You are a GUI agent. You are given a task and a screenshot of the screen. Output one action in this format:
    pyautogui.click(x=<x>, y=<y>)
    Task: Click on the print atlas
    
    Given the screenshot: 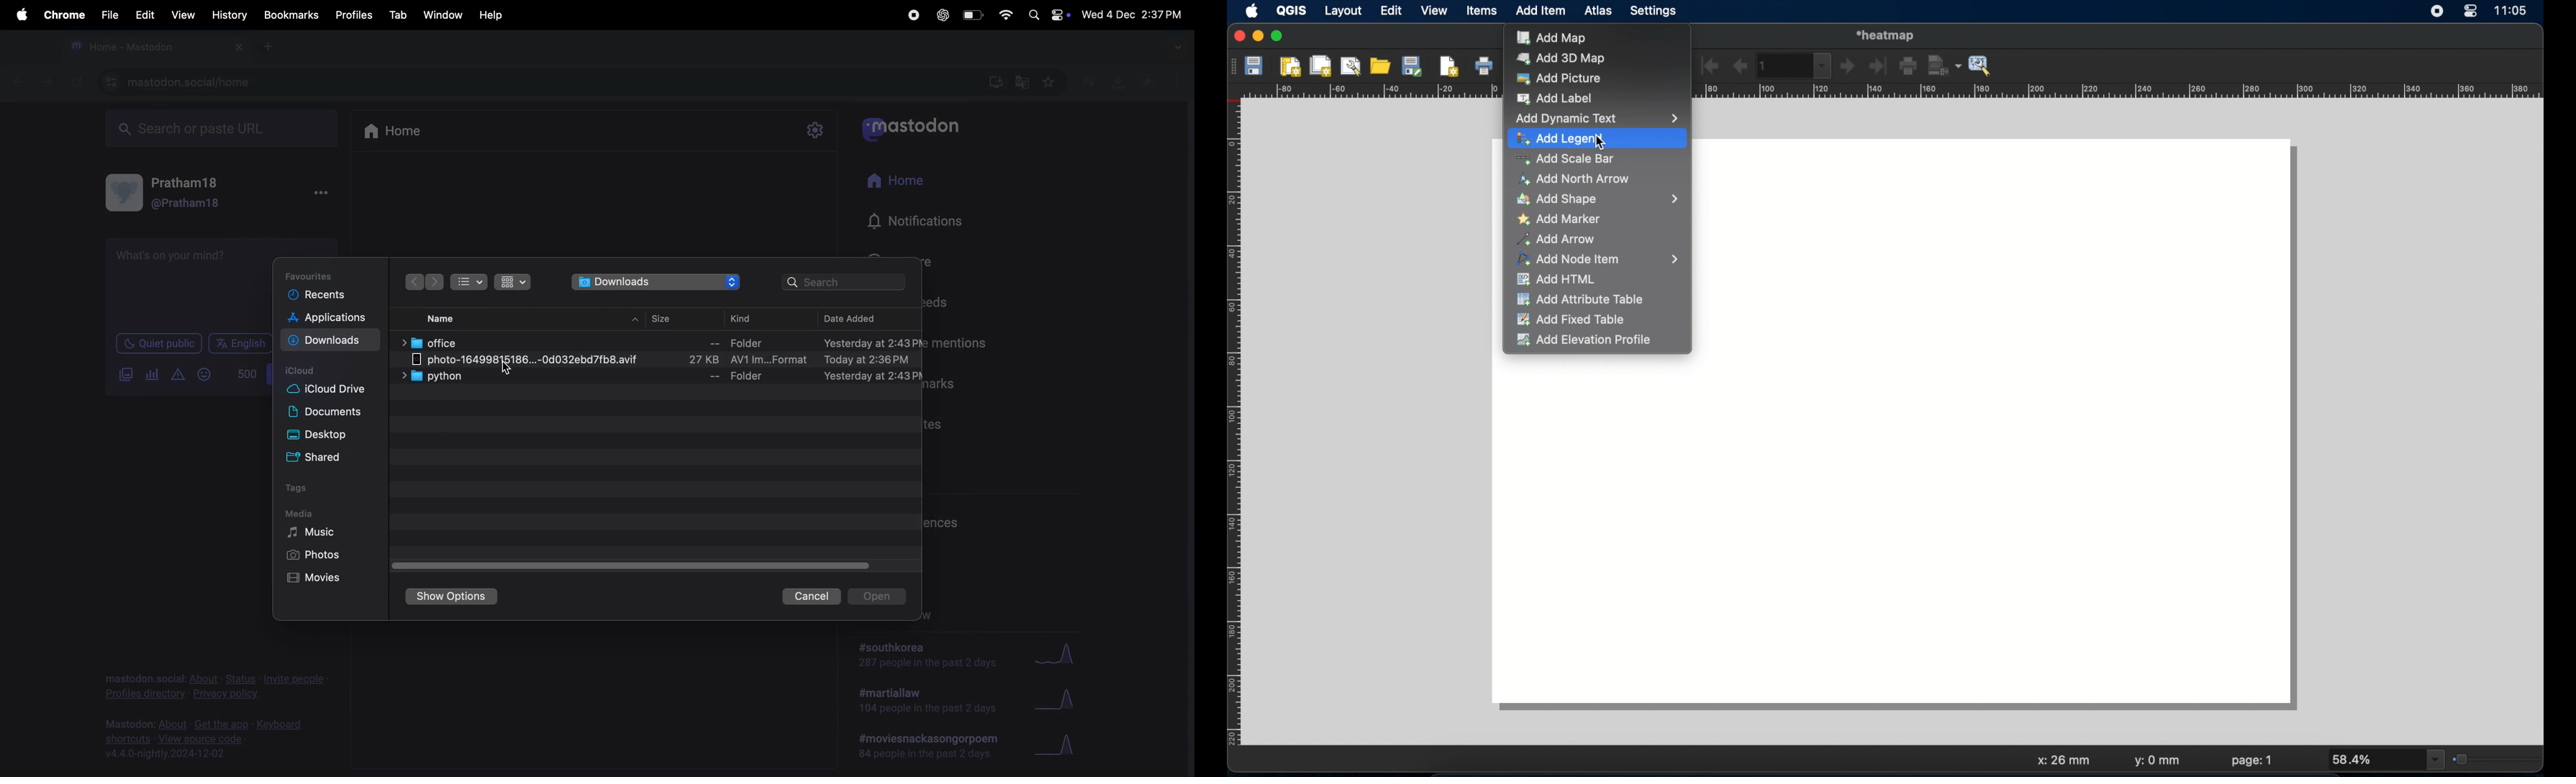 What is the action you would take?
    pyautogui.click(x=1909, y=68)
    